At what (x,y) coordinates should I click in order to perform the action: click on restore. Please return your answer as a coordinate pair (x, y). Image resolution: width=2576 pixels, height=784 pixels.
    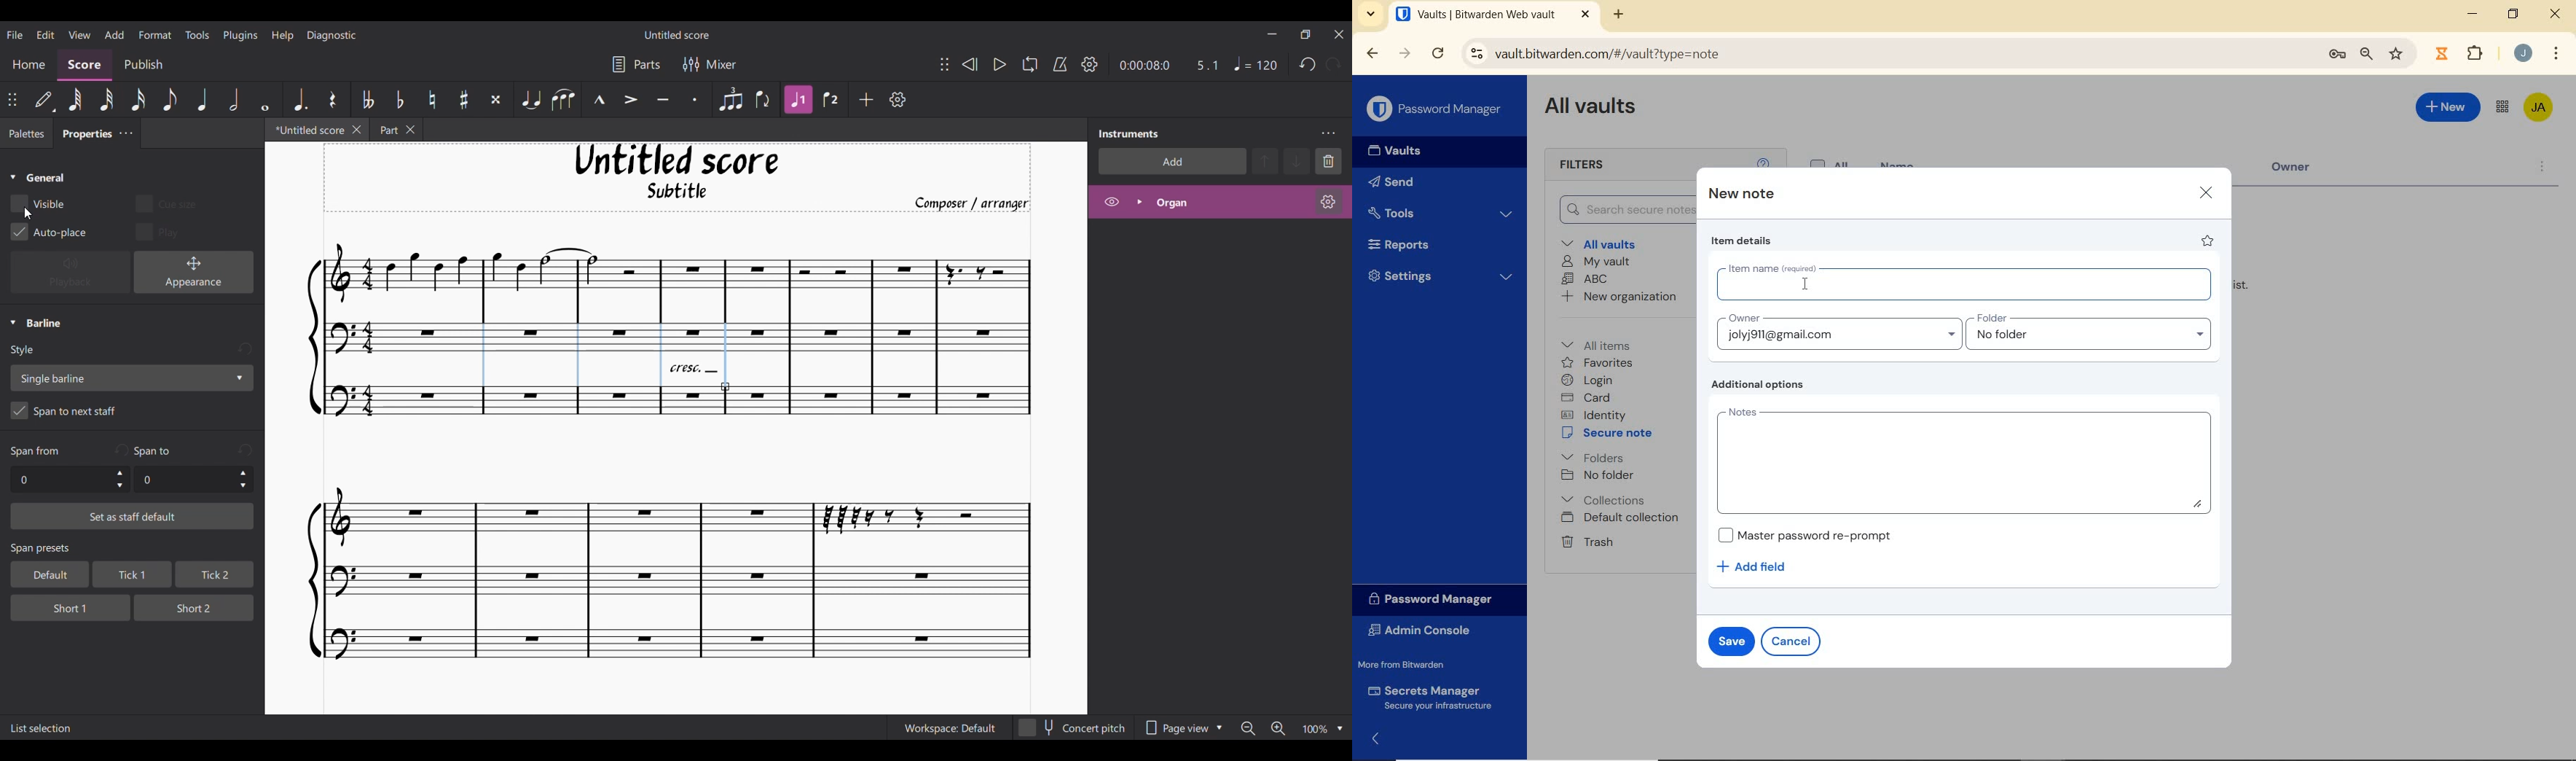
    Looking at the image, I should click on (2513, 14).